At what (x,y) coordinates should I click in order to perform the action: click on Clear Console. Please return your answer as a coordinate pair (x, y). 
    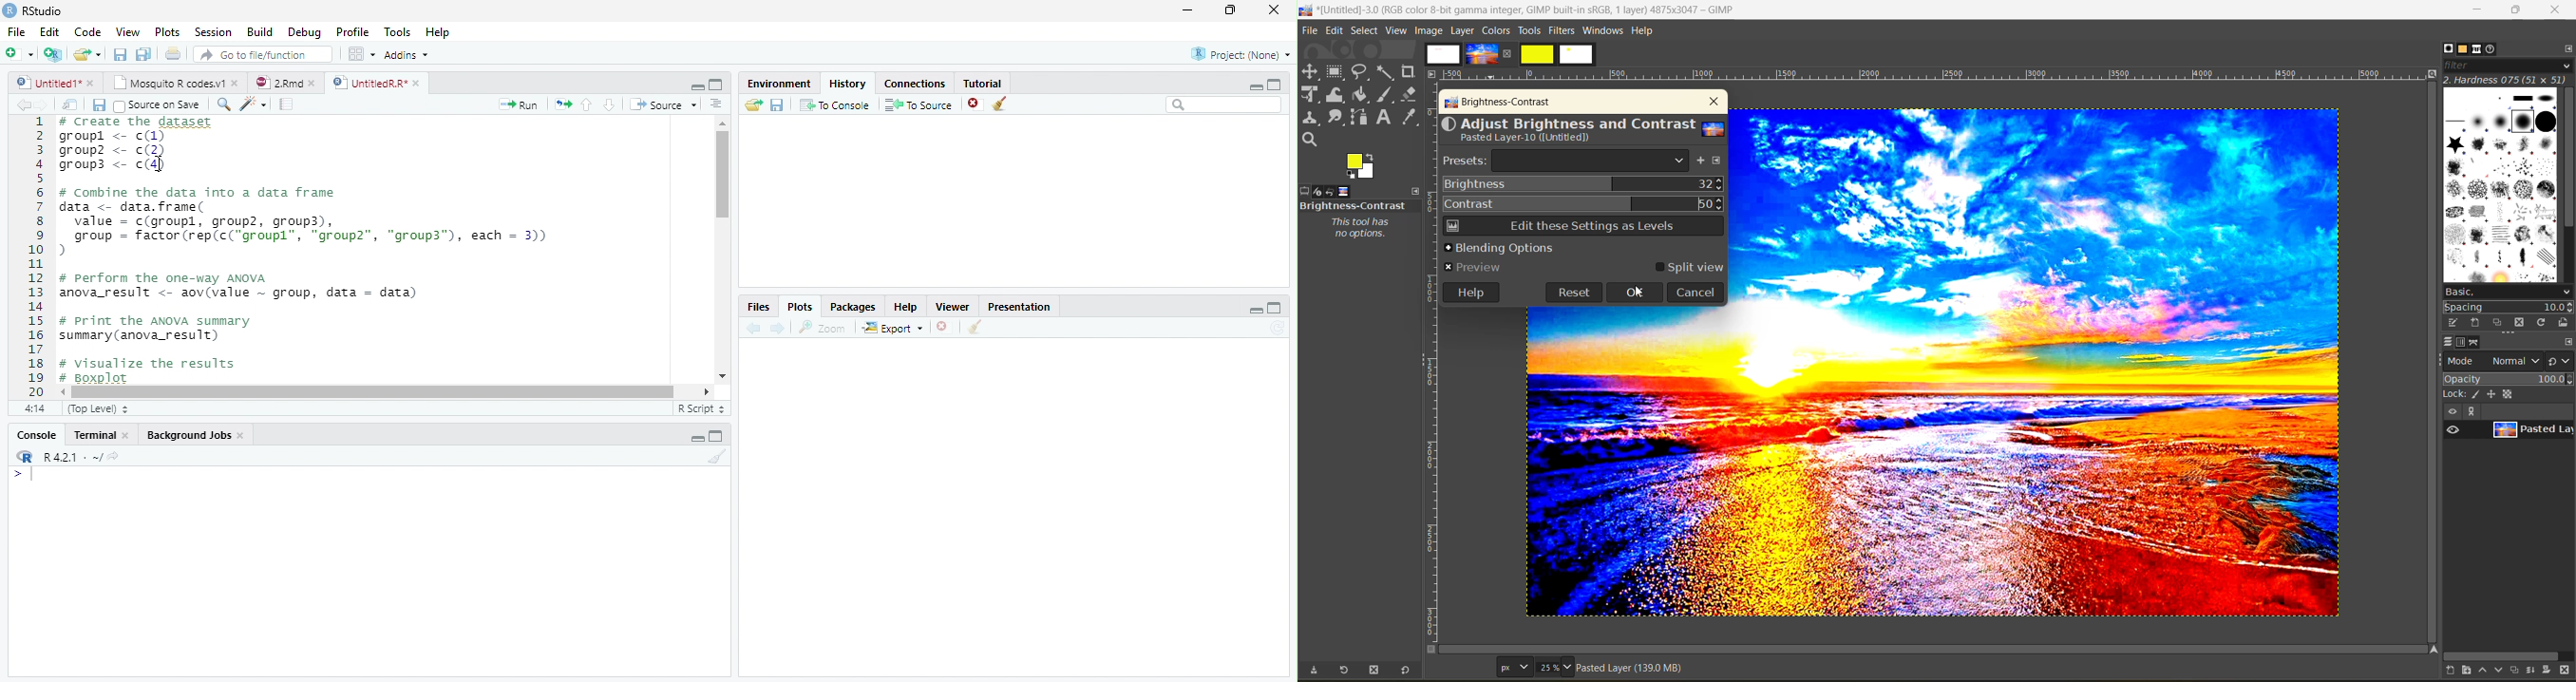
    Looking at the image, I should click on (973, 328).